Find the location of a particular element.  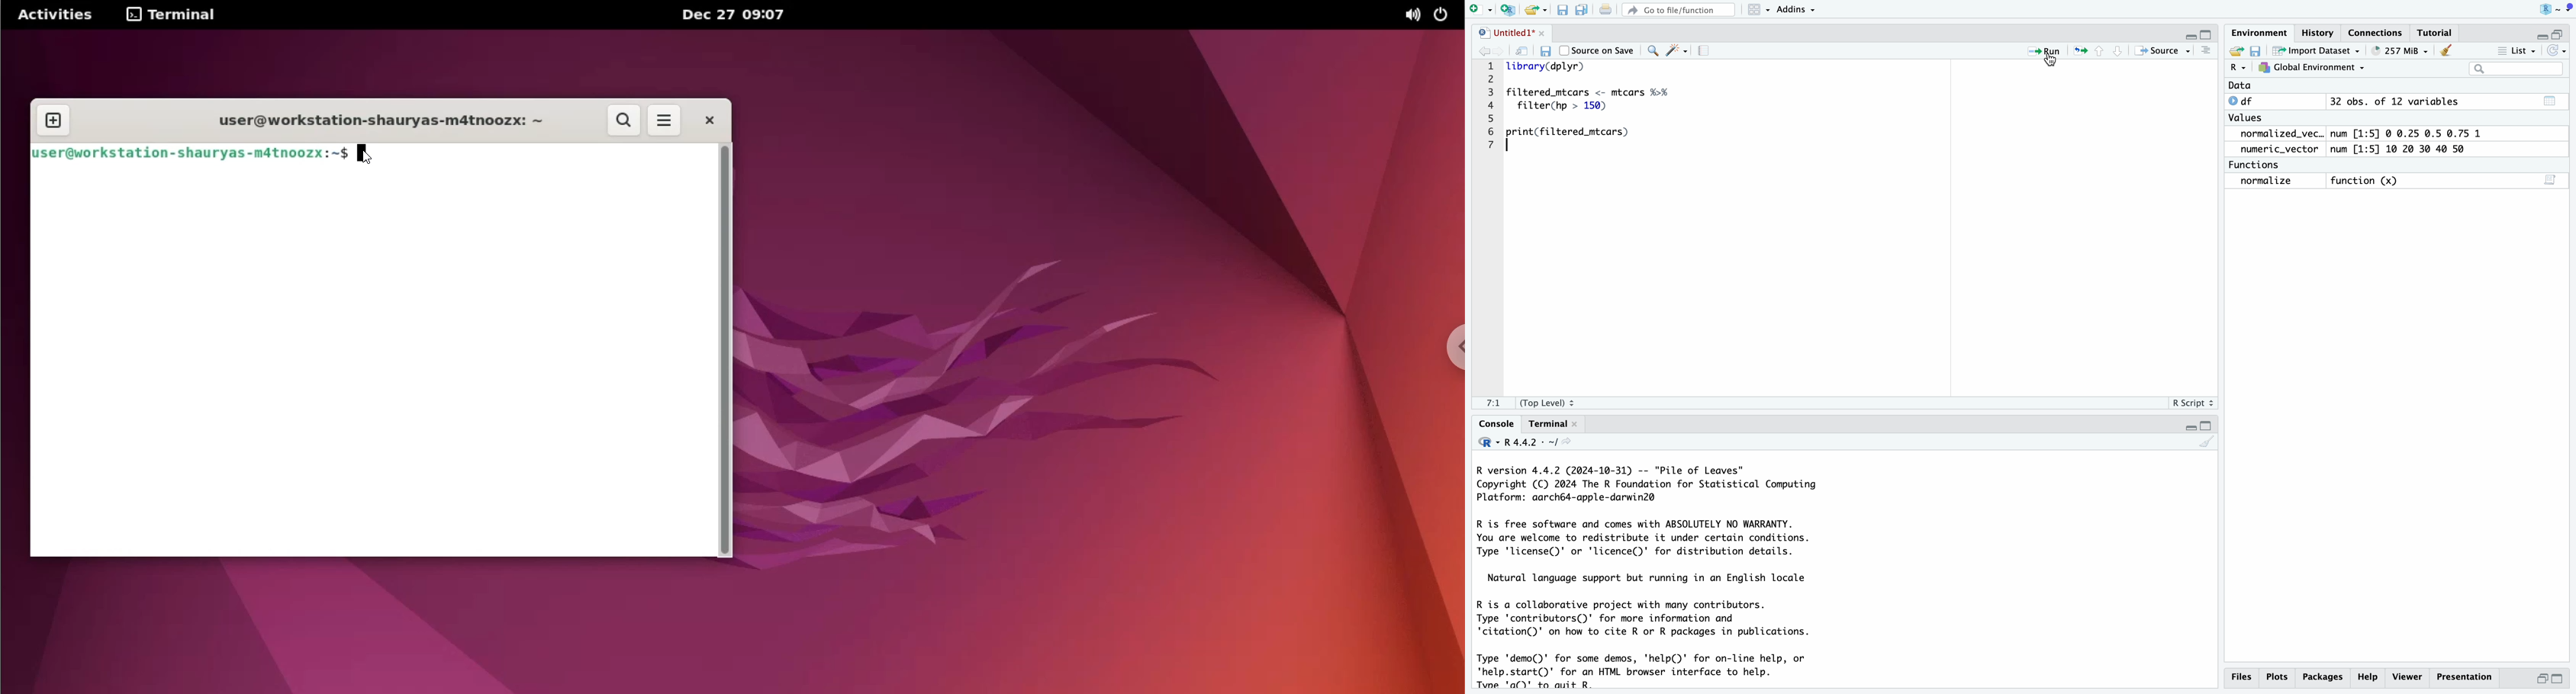

create a project is located at coordinates (1507, 10).